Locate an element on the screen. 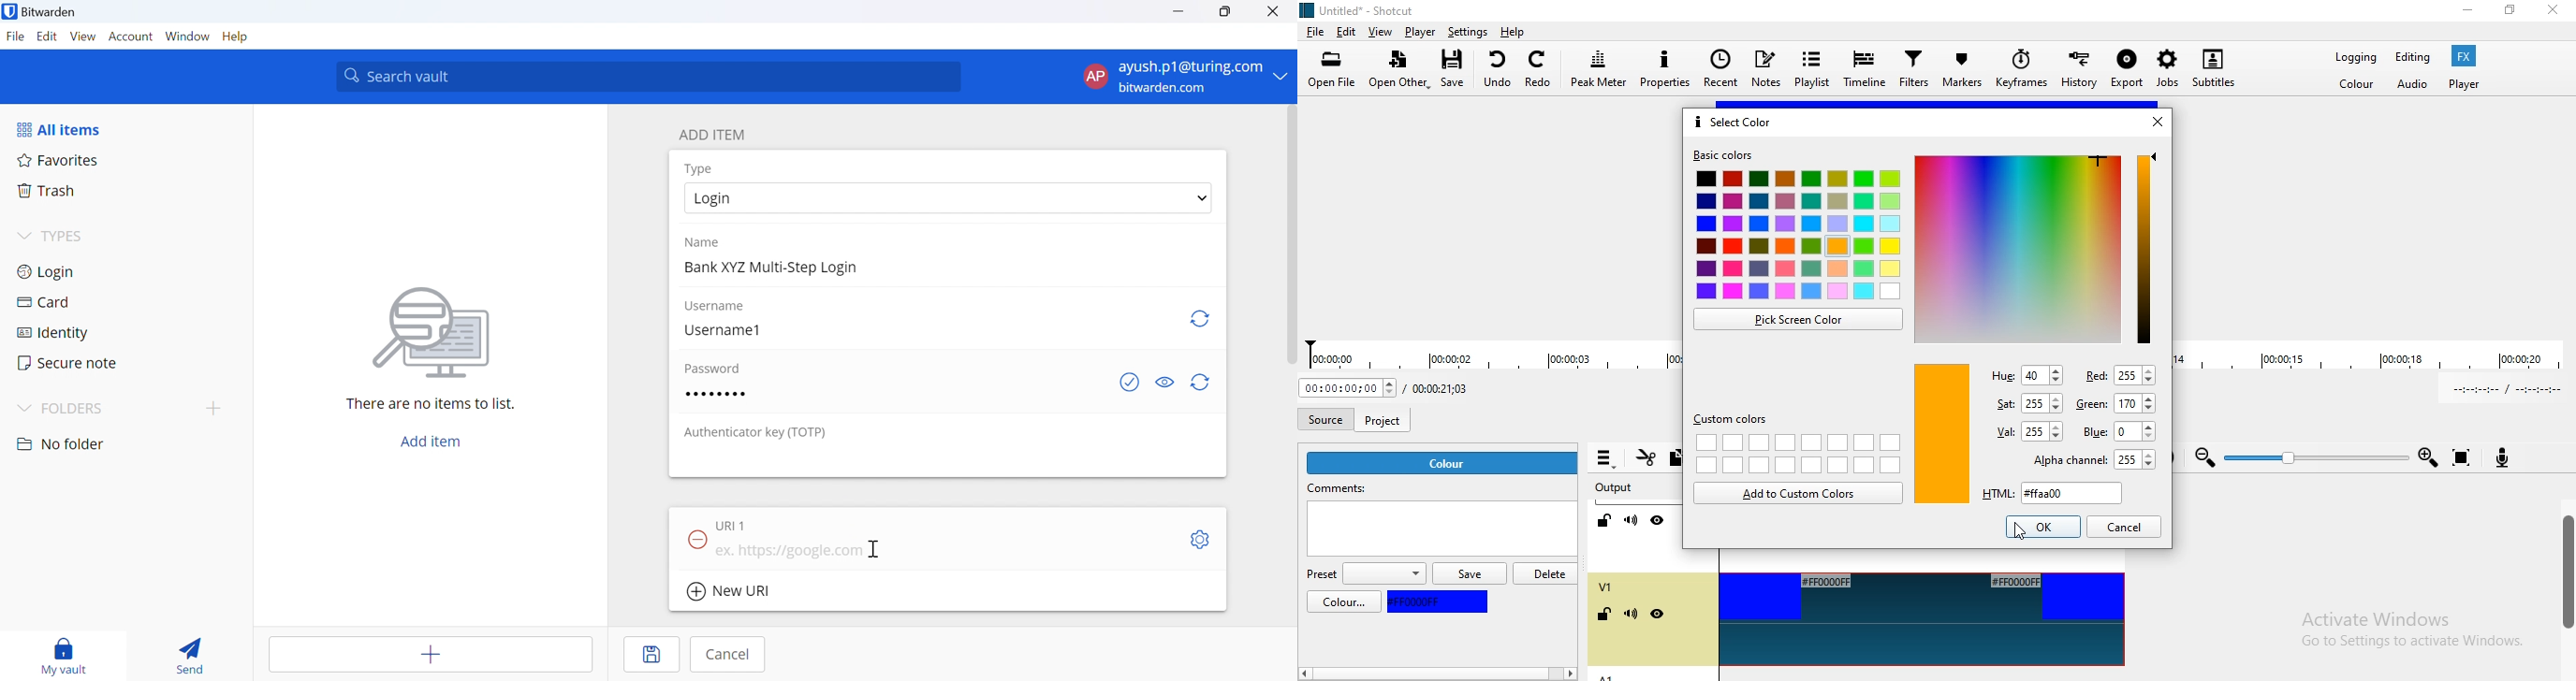 The height and width of the screenshot is (700, 2576). Zoom timeline to fit is located at coordinates (2461, 457).